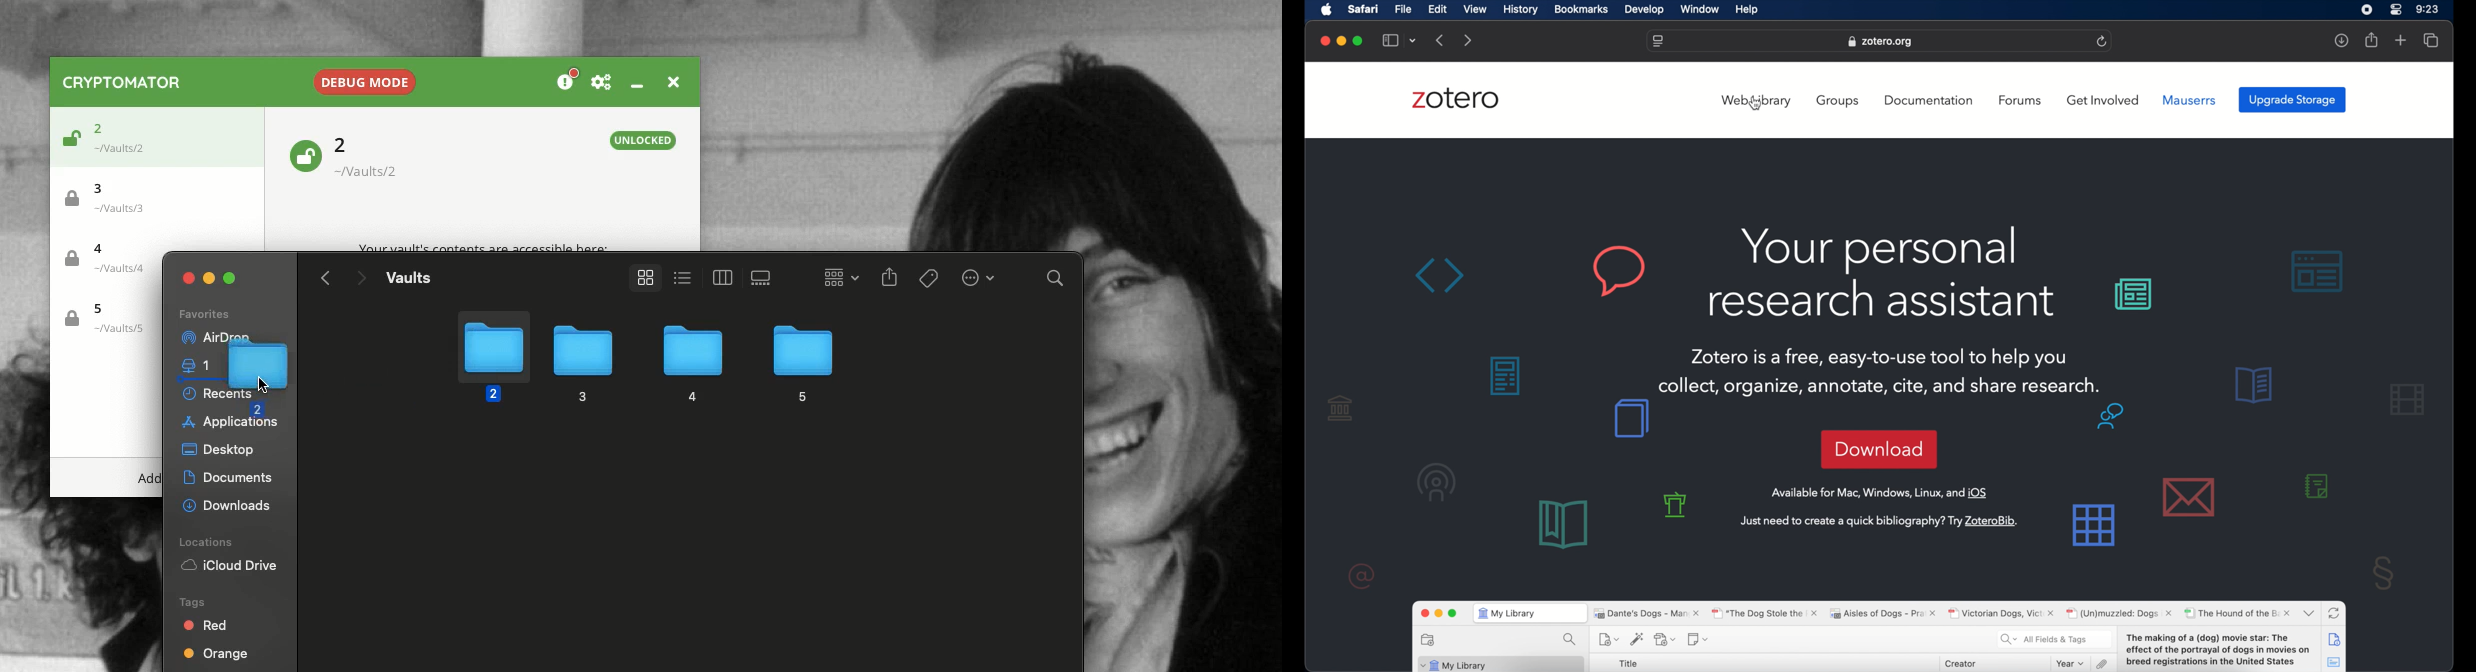 This screenshot has width=2492, height=672. I want to click on show tab overview, so click(2431, 40).